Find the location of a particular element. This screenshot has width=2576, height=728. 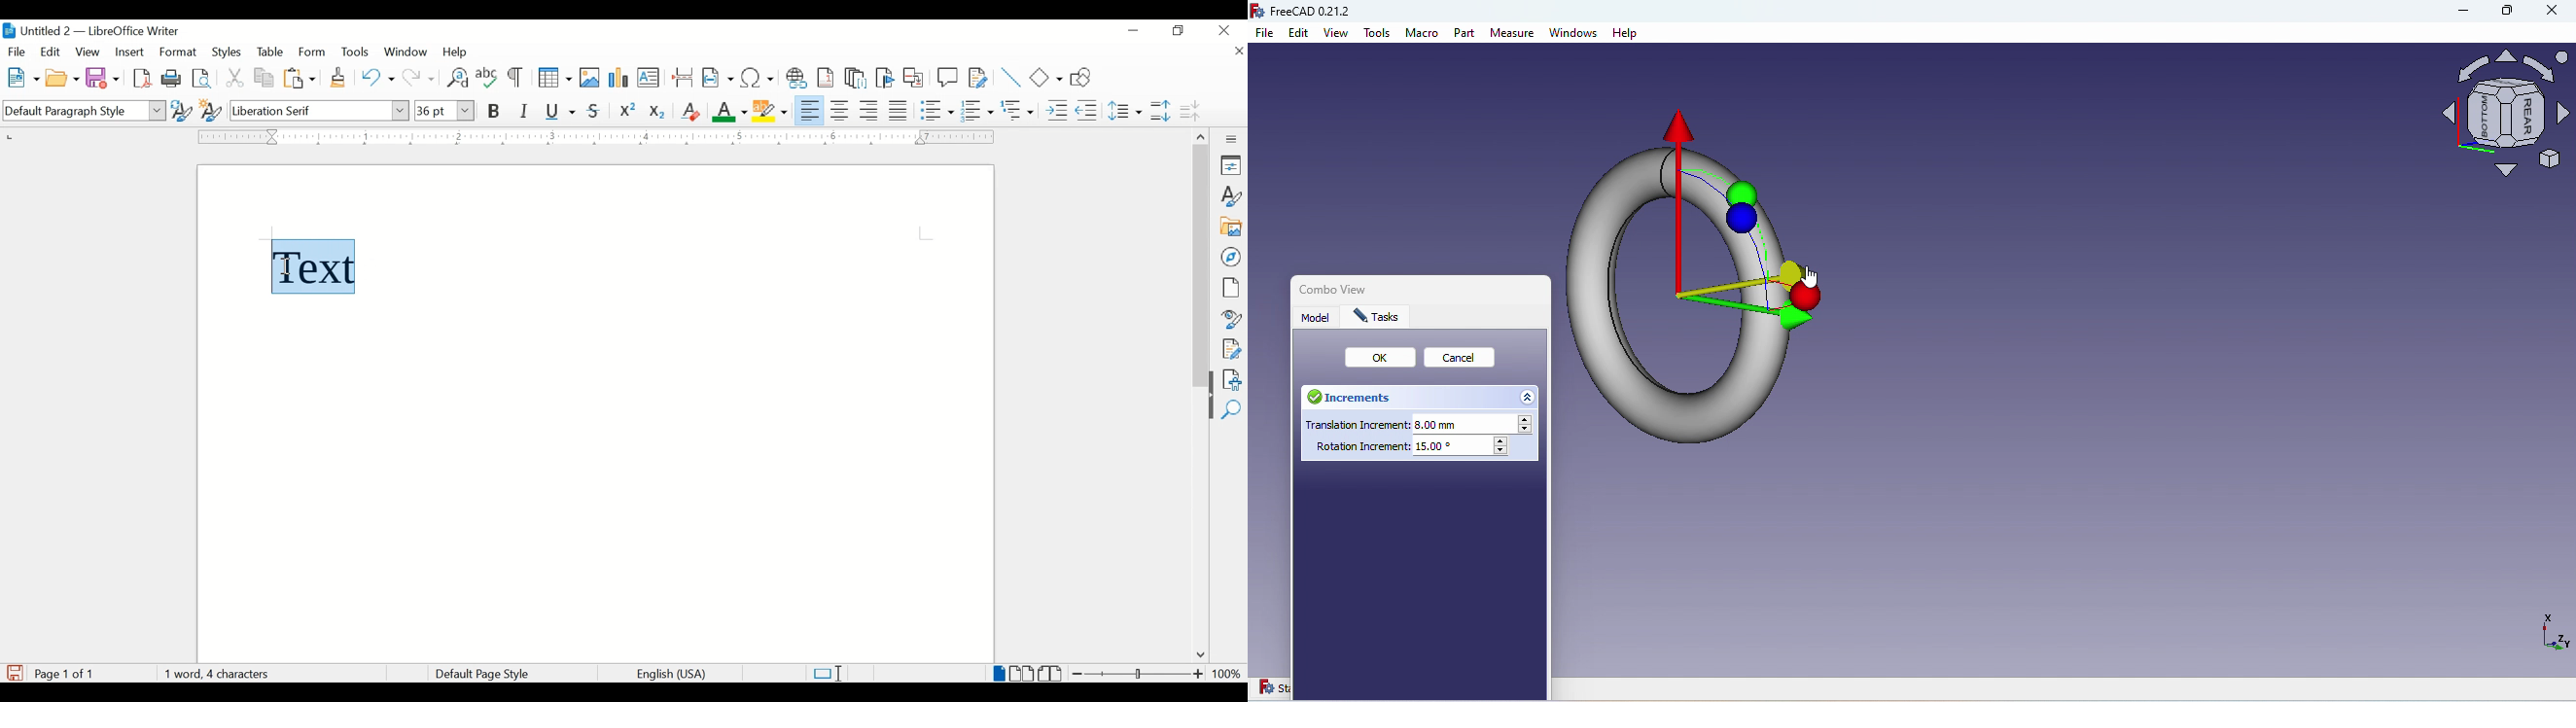

Increase translation increment is located at coordinates (1528, 420).